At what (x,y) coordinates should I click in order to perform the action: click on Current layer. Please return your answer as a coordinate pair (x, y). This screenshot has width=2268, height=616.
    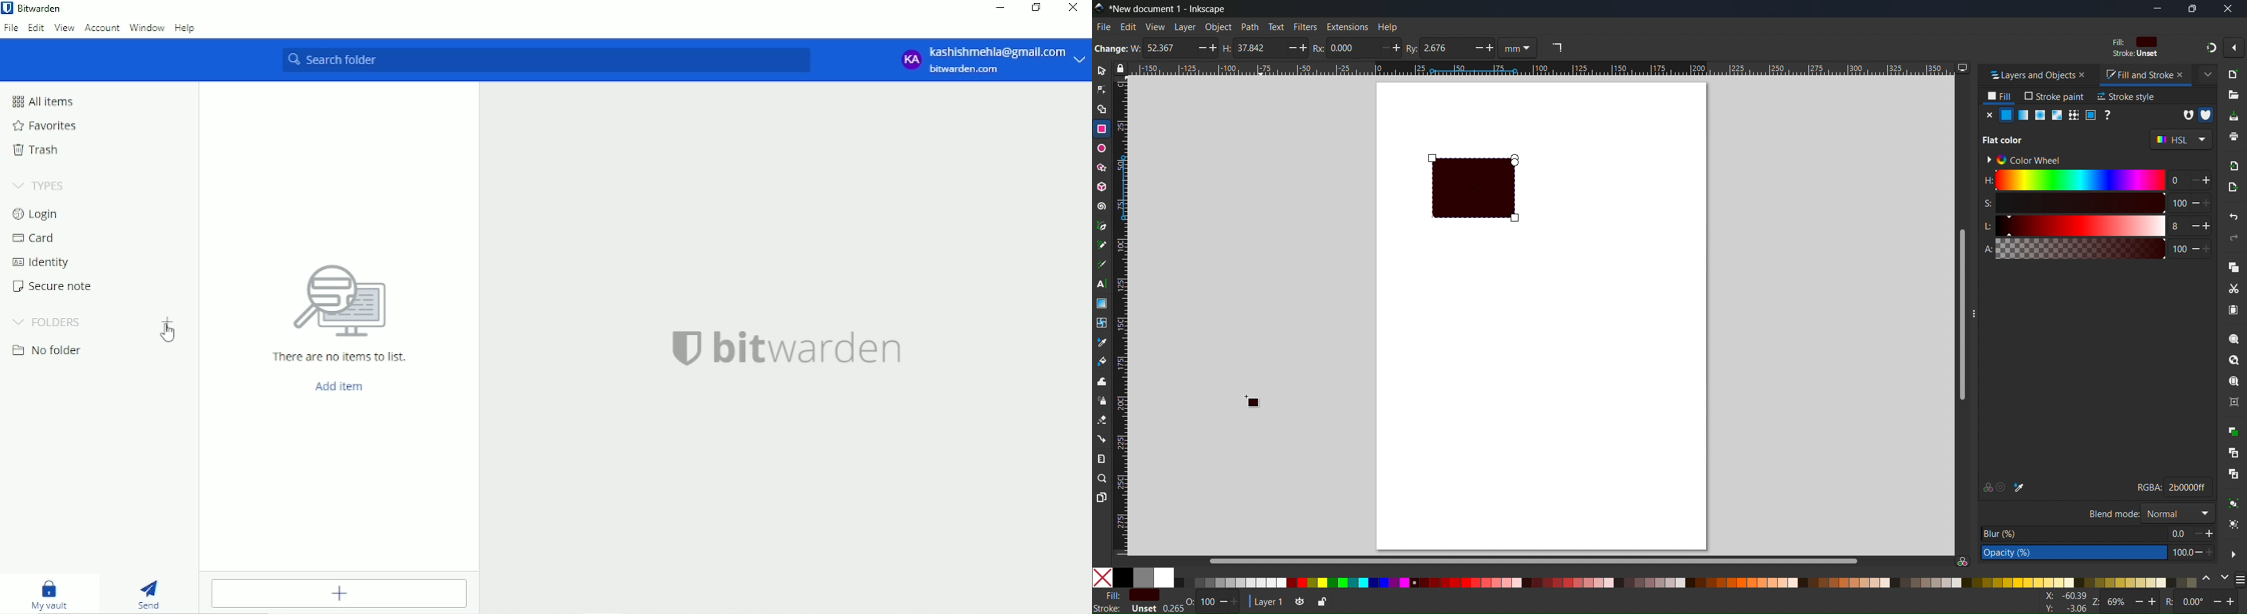
    Looking at the image, I should click on (1266, 601).